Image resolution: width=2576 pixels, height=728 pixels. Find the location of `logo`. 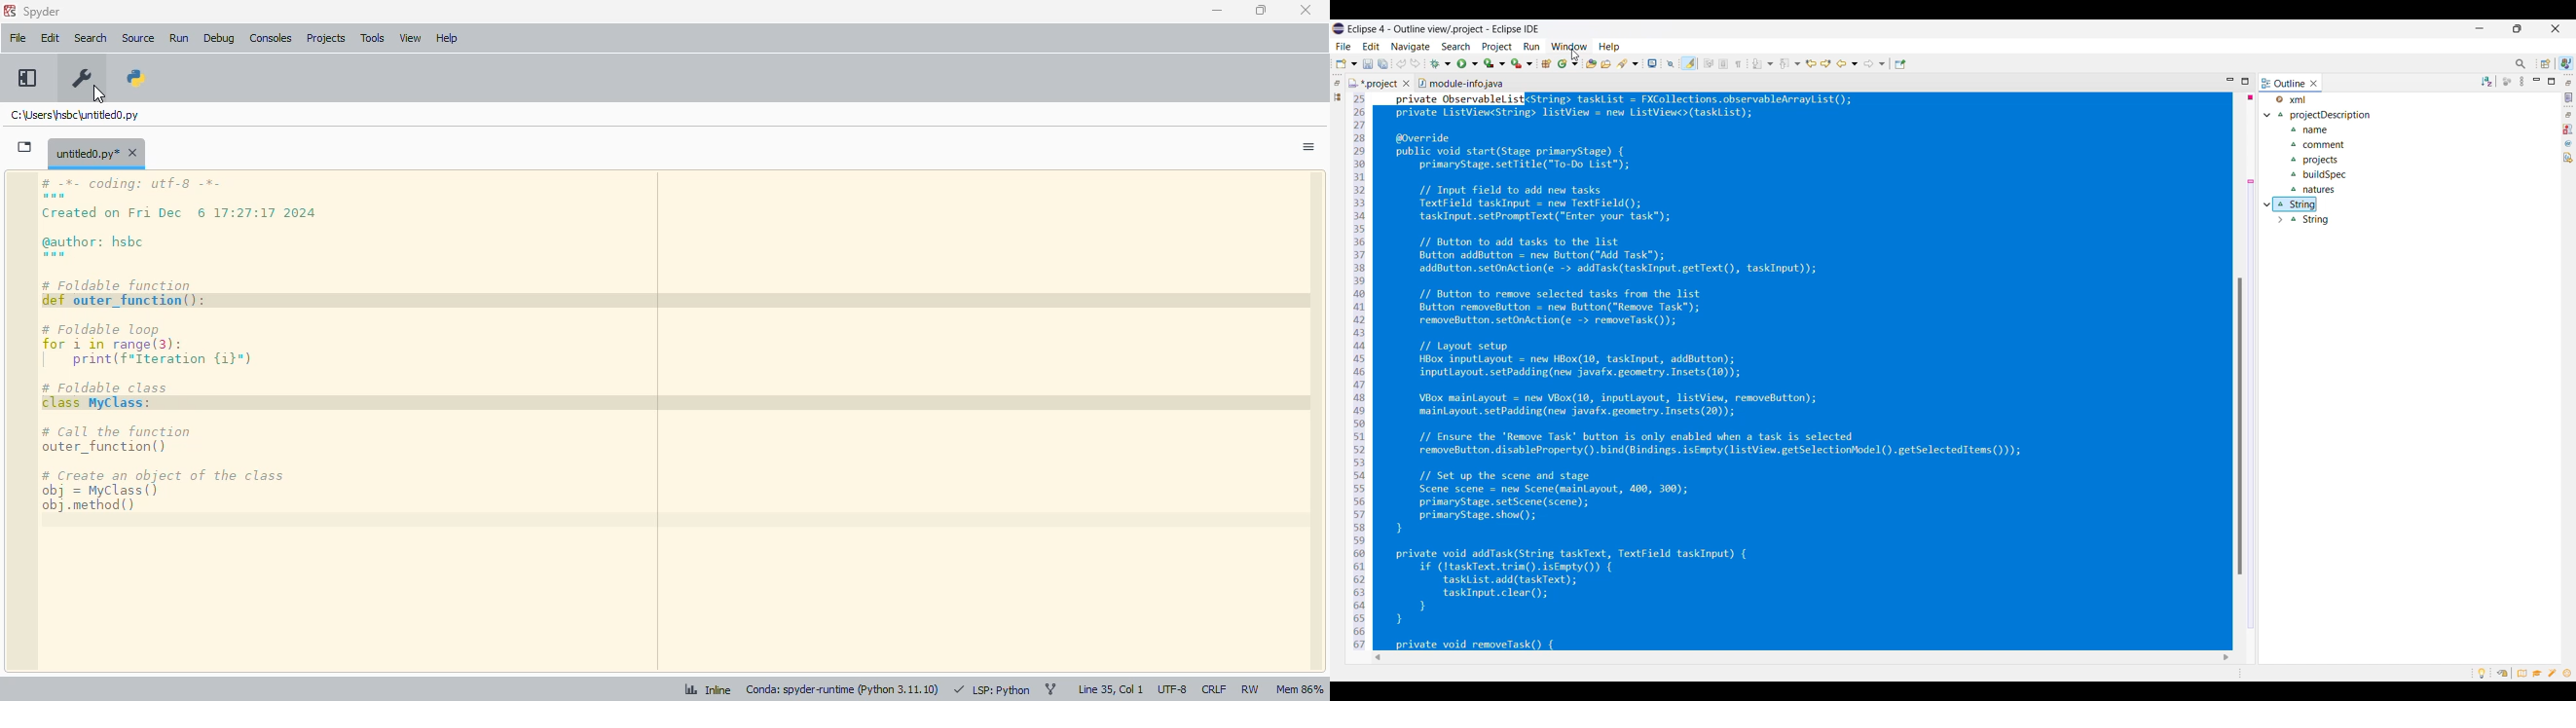

logo is located at coordinates (9, 11).